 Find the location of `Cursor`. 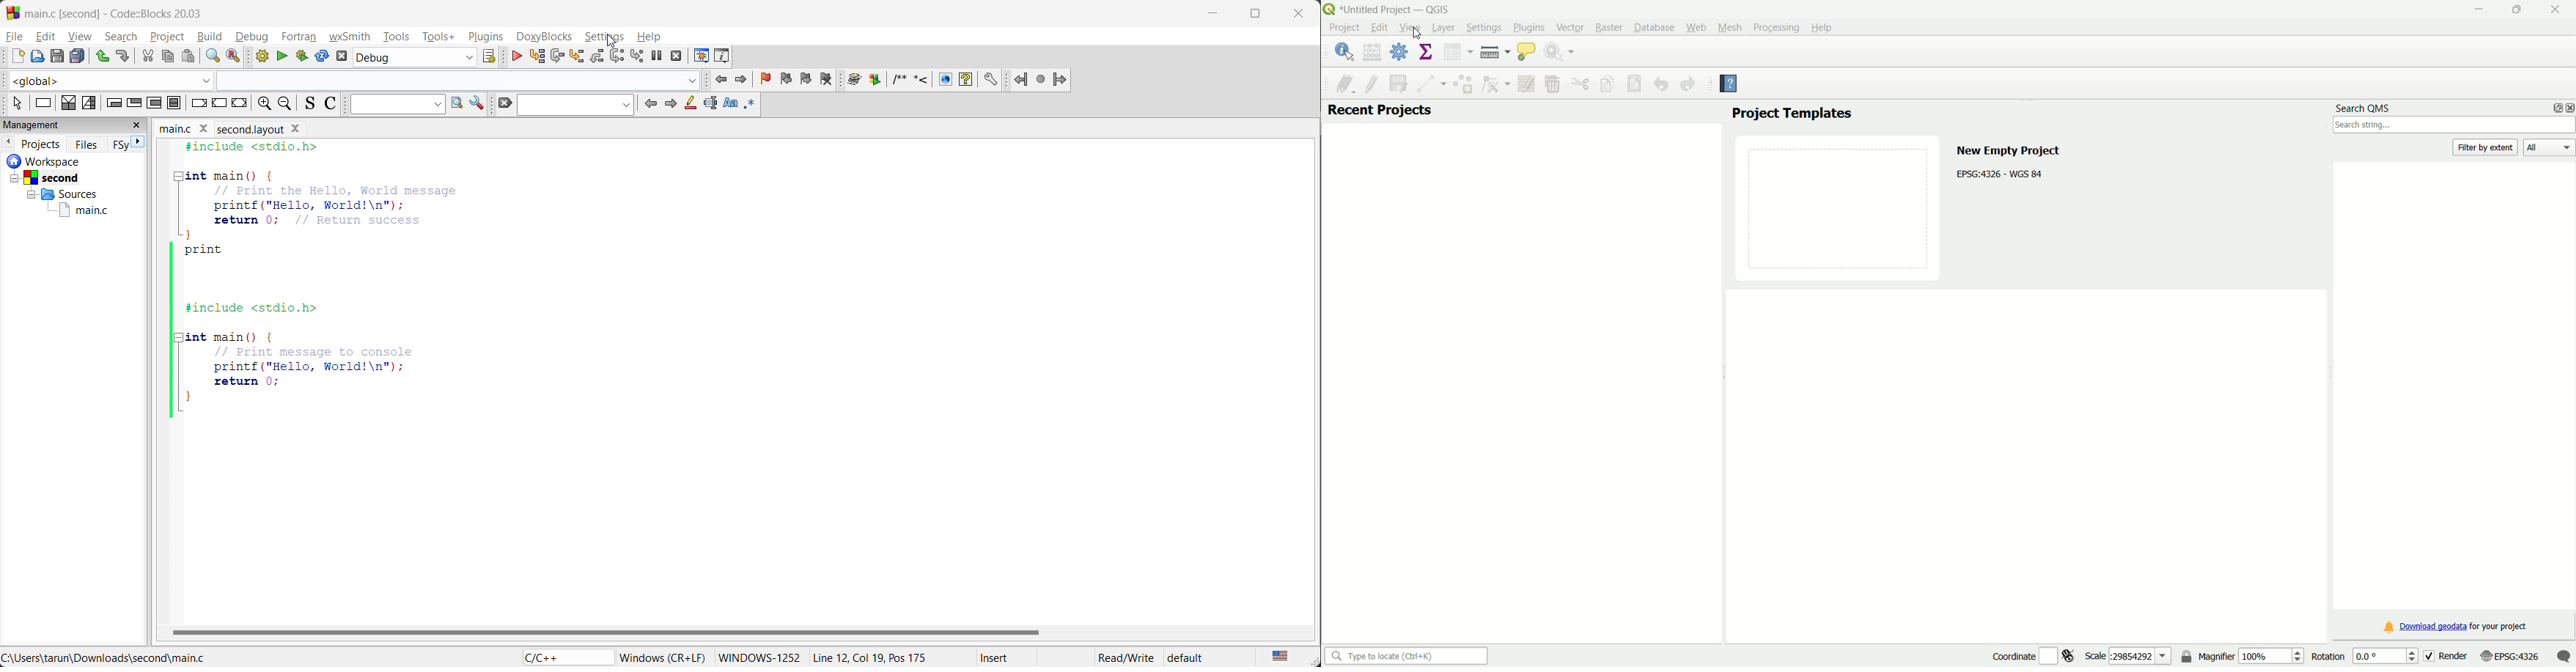

Cursor is located at coordinates (1415, 31).